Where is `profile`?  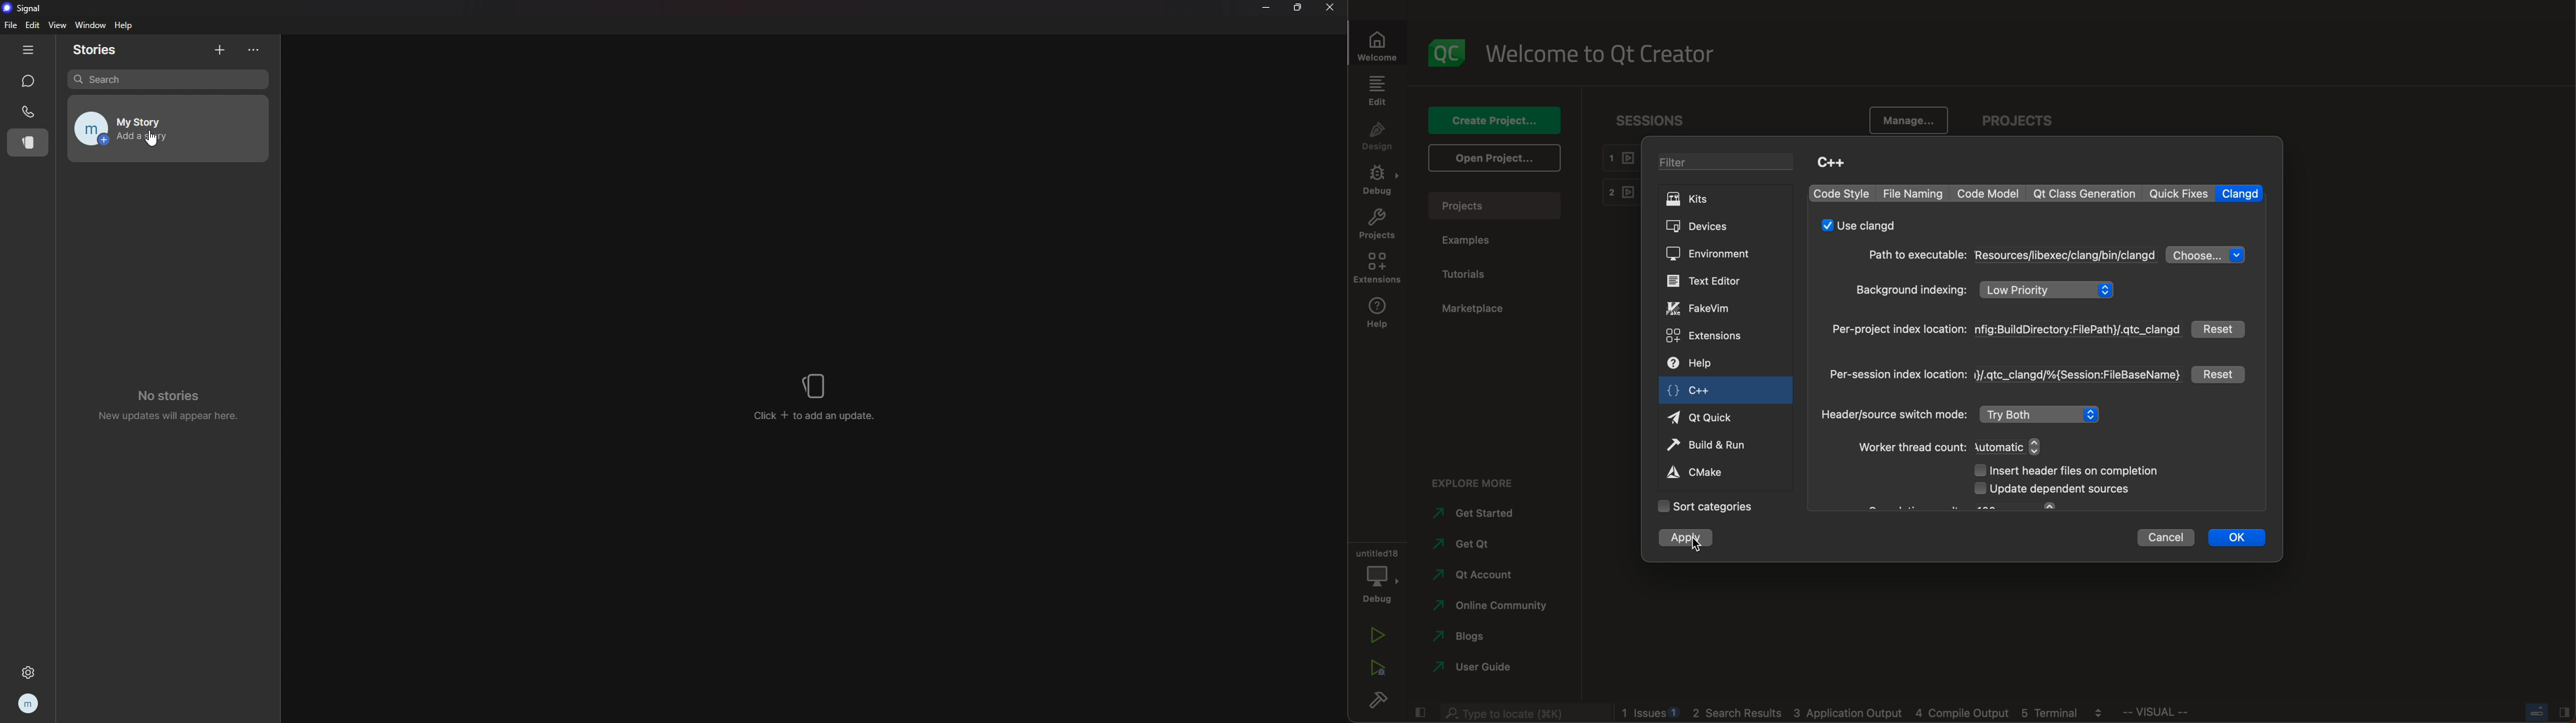 profile is located at coordinates (29, 703).